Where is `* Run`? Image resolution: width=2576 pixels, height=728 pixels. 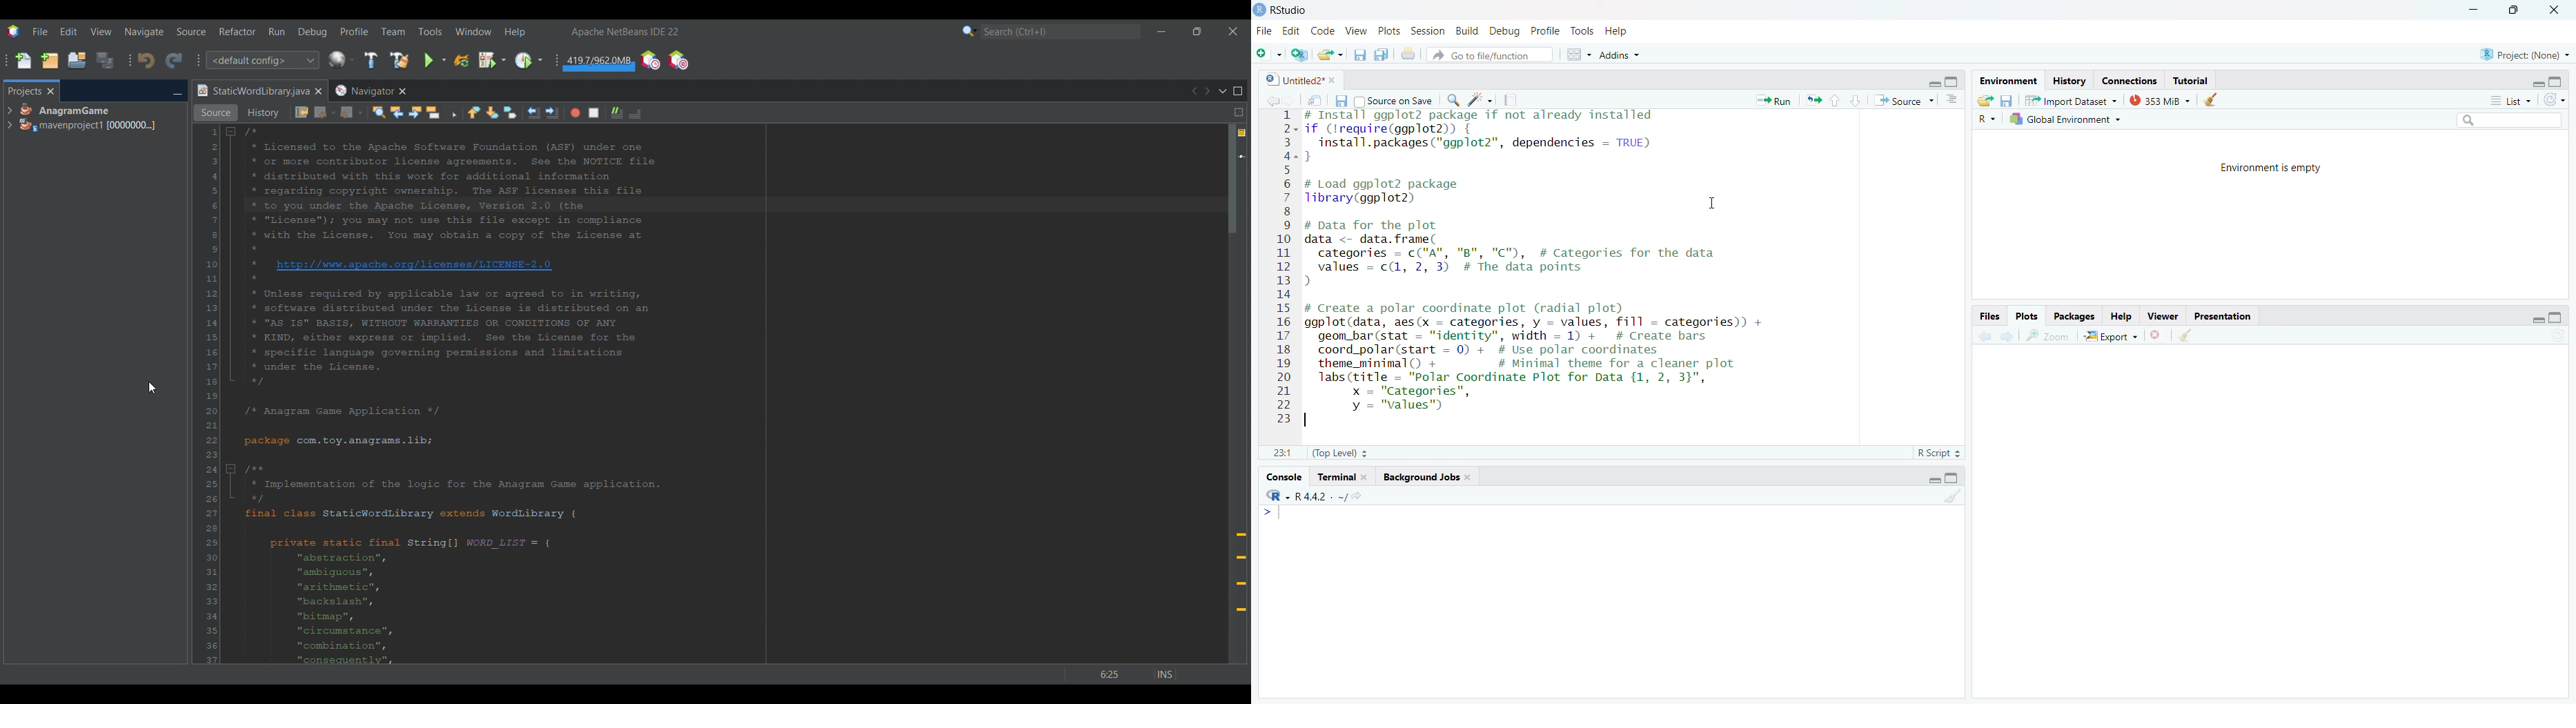
* Run is located at coordinates (1768, 102).